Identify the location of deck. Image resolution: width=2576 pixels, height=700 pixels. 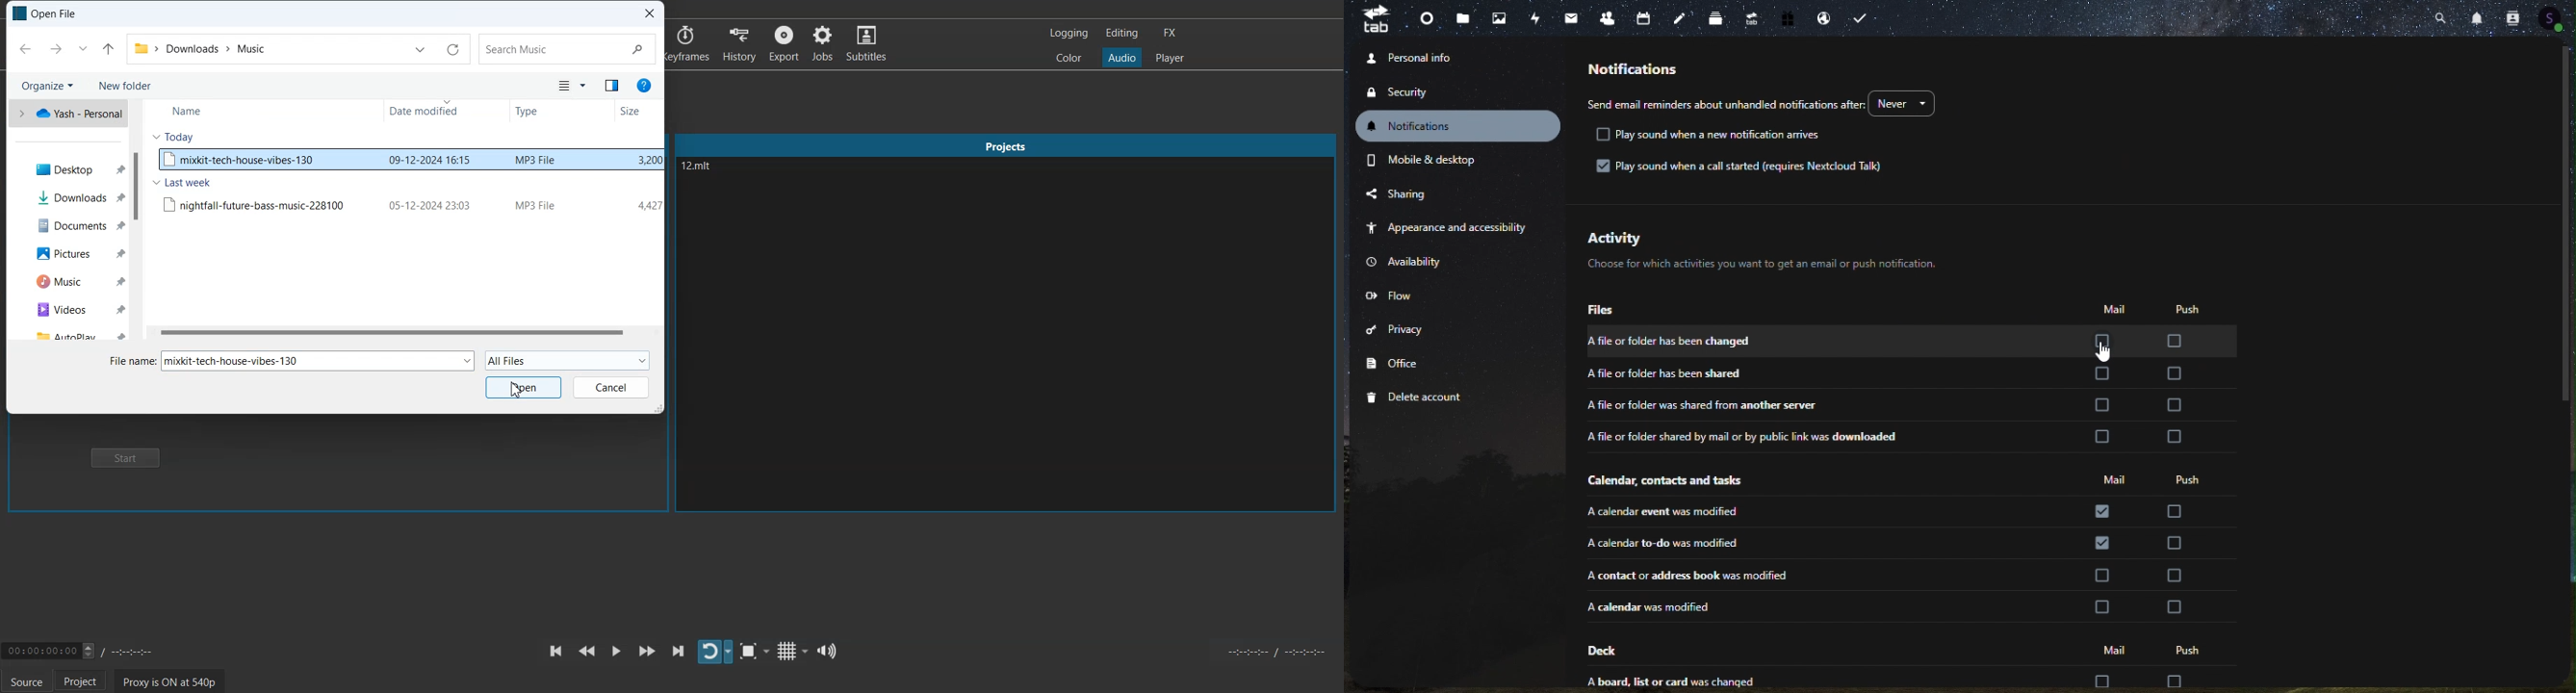
(1717, 17).